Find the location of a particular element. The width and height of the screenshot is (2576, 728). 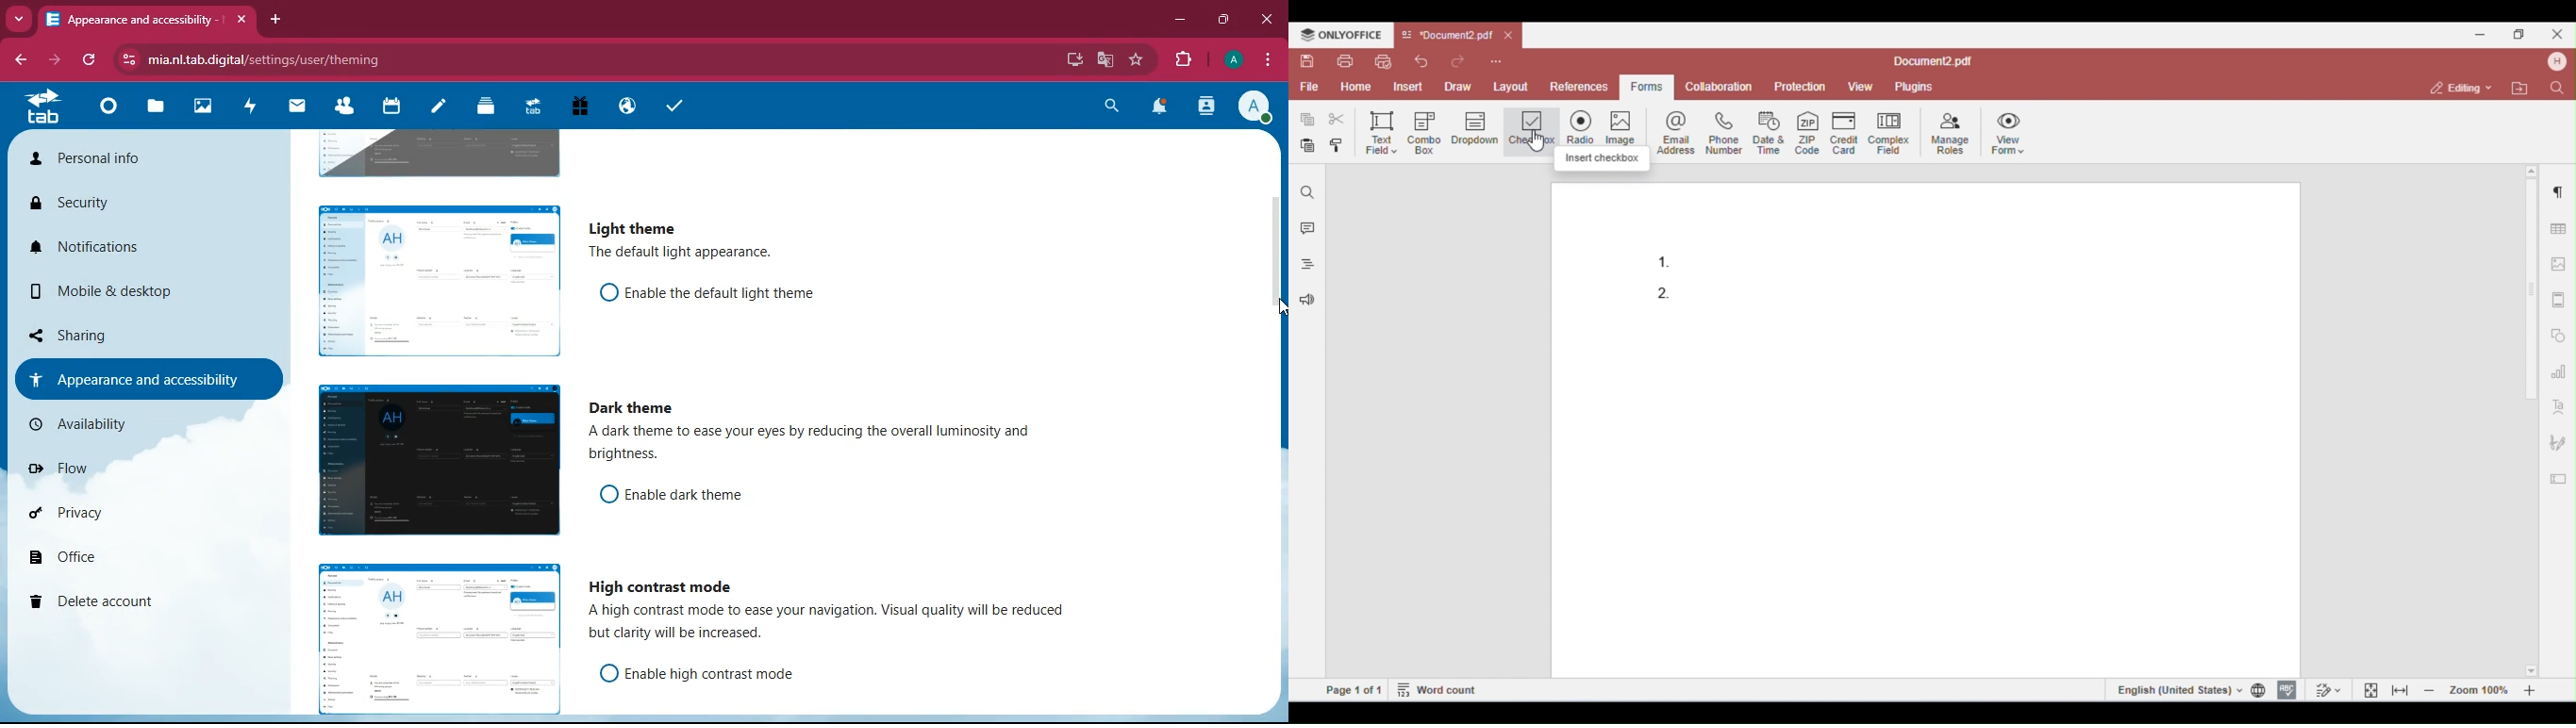

maximize is located at coordinates (1224, 21).